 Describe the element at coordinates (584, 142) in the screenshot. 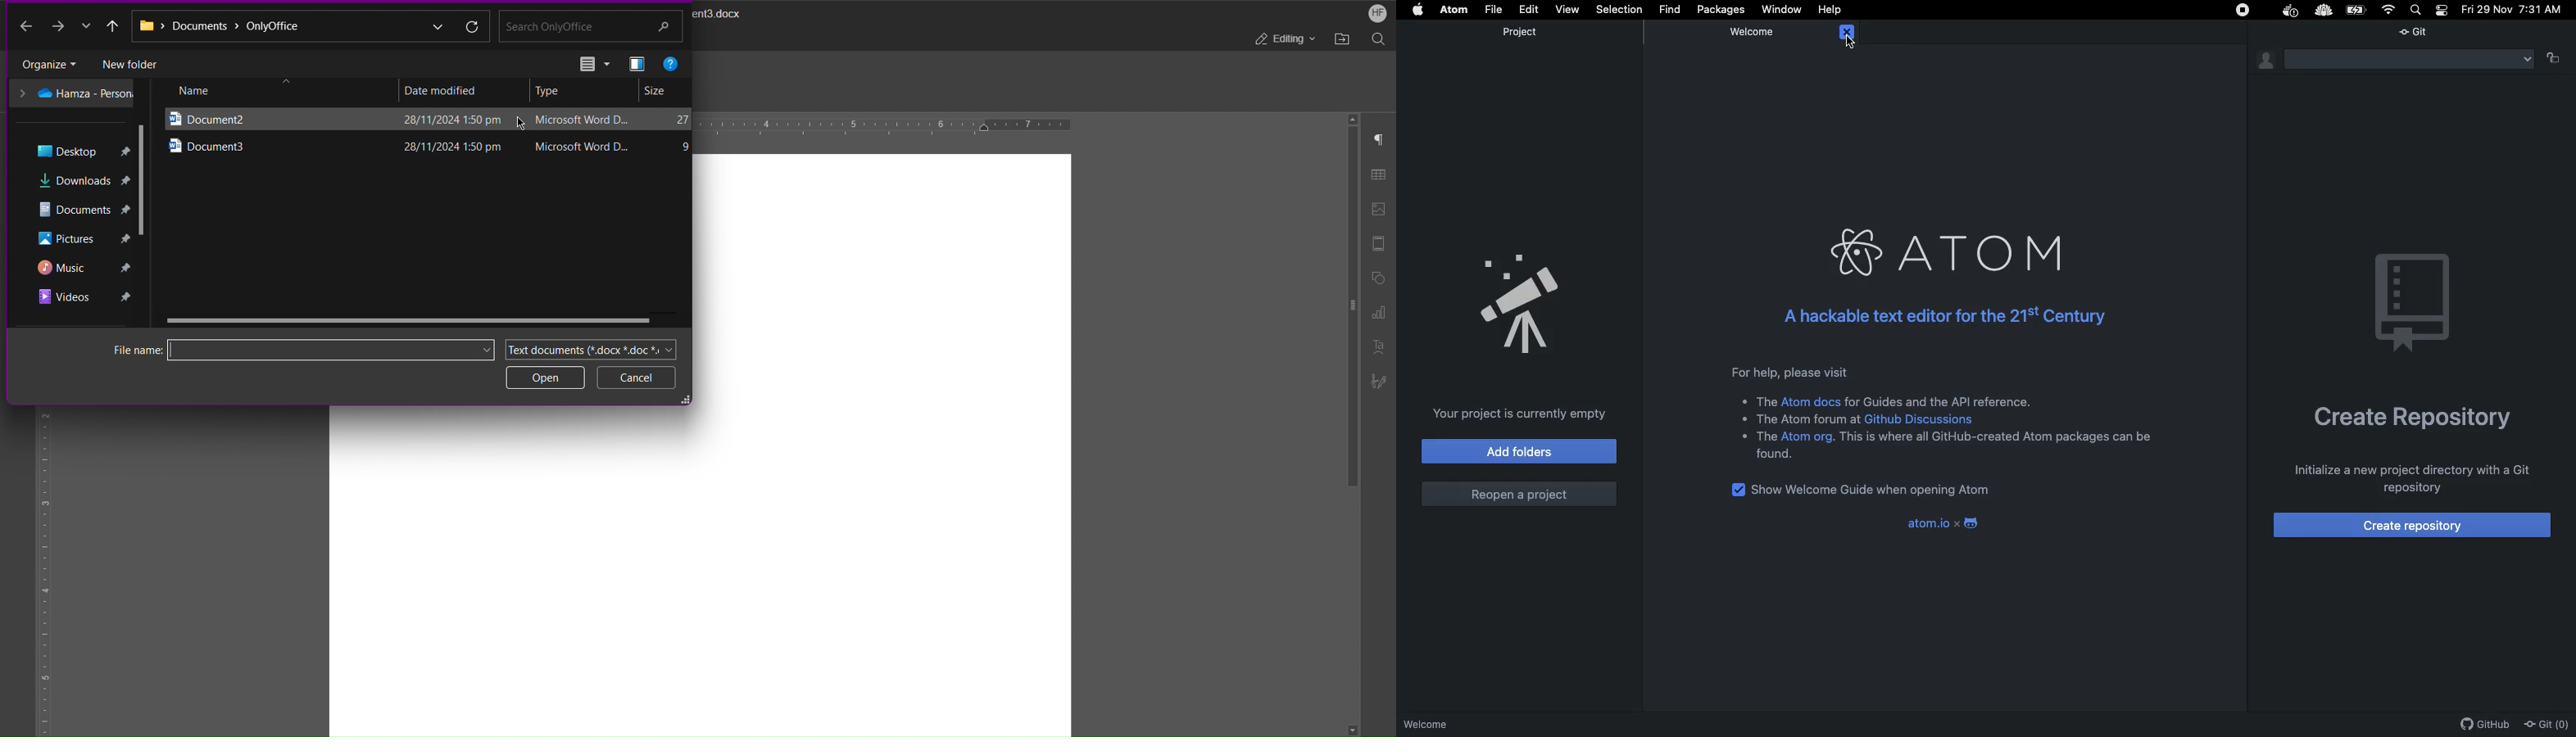

I see `Microsoft word D...` at that location.